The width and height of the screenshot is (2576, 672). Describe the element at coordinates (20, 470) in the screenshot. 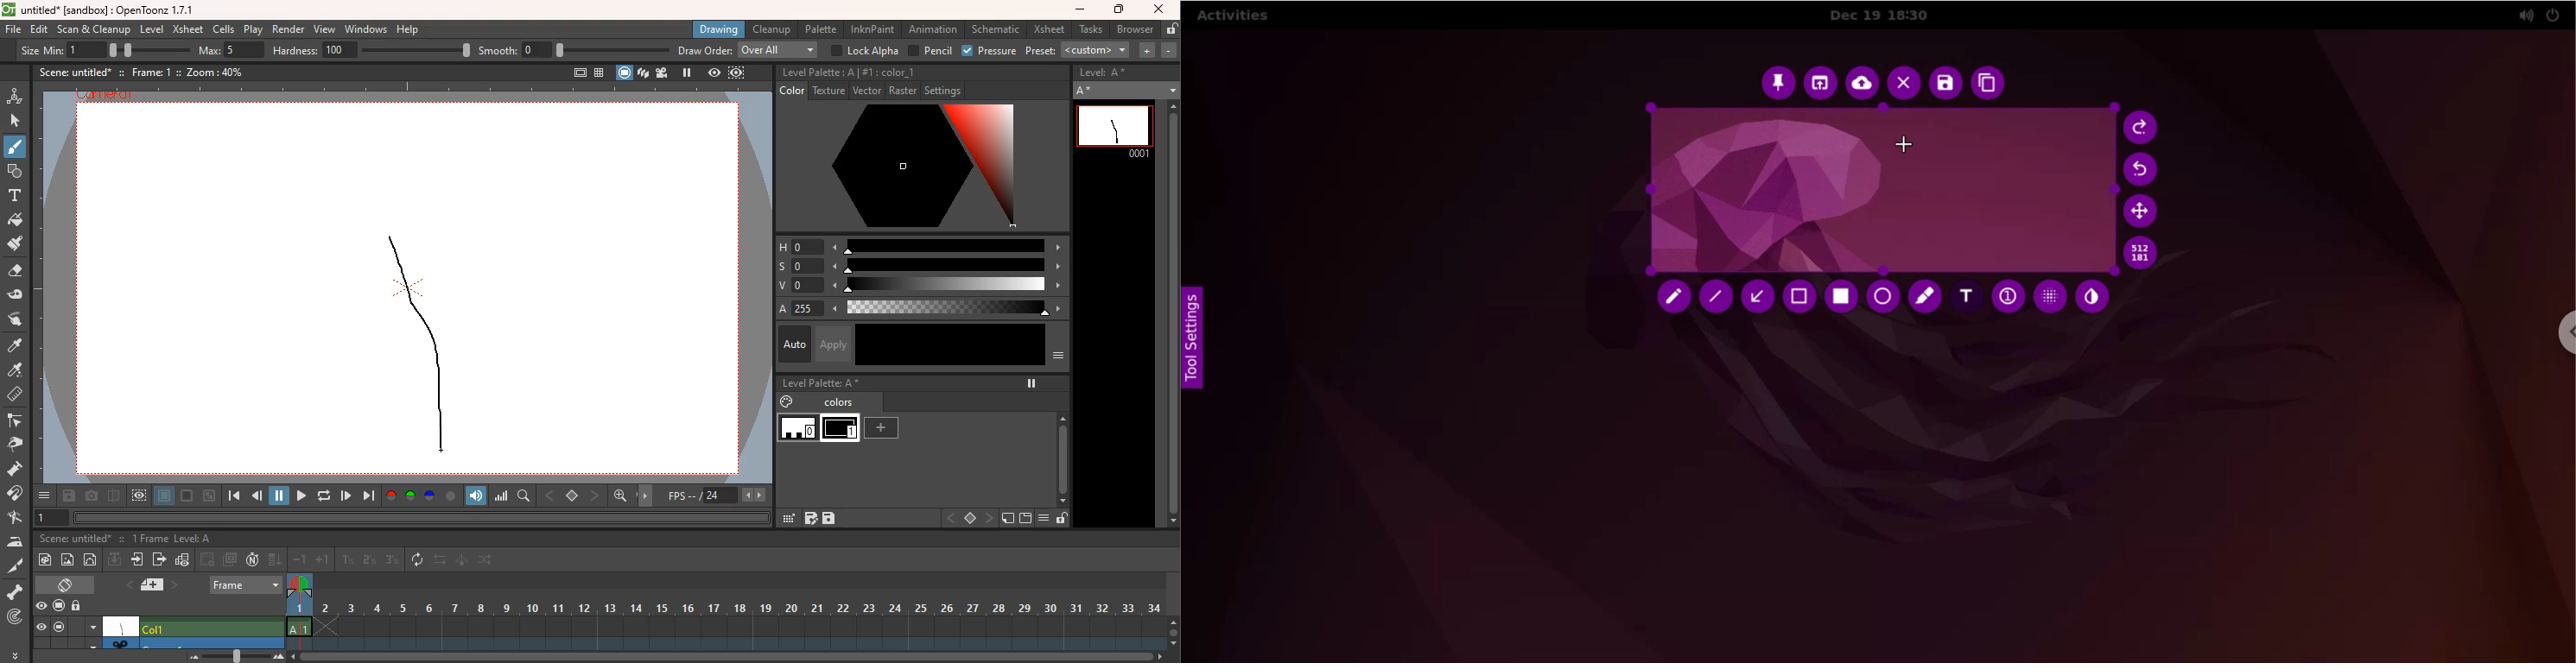

I see `pump` at that location.